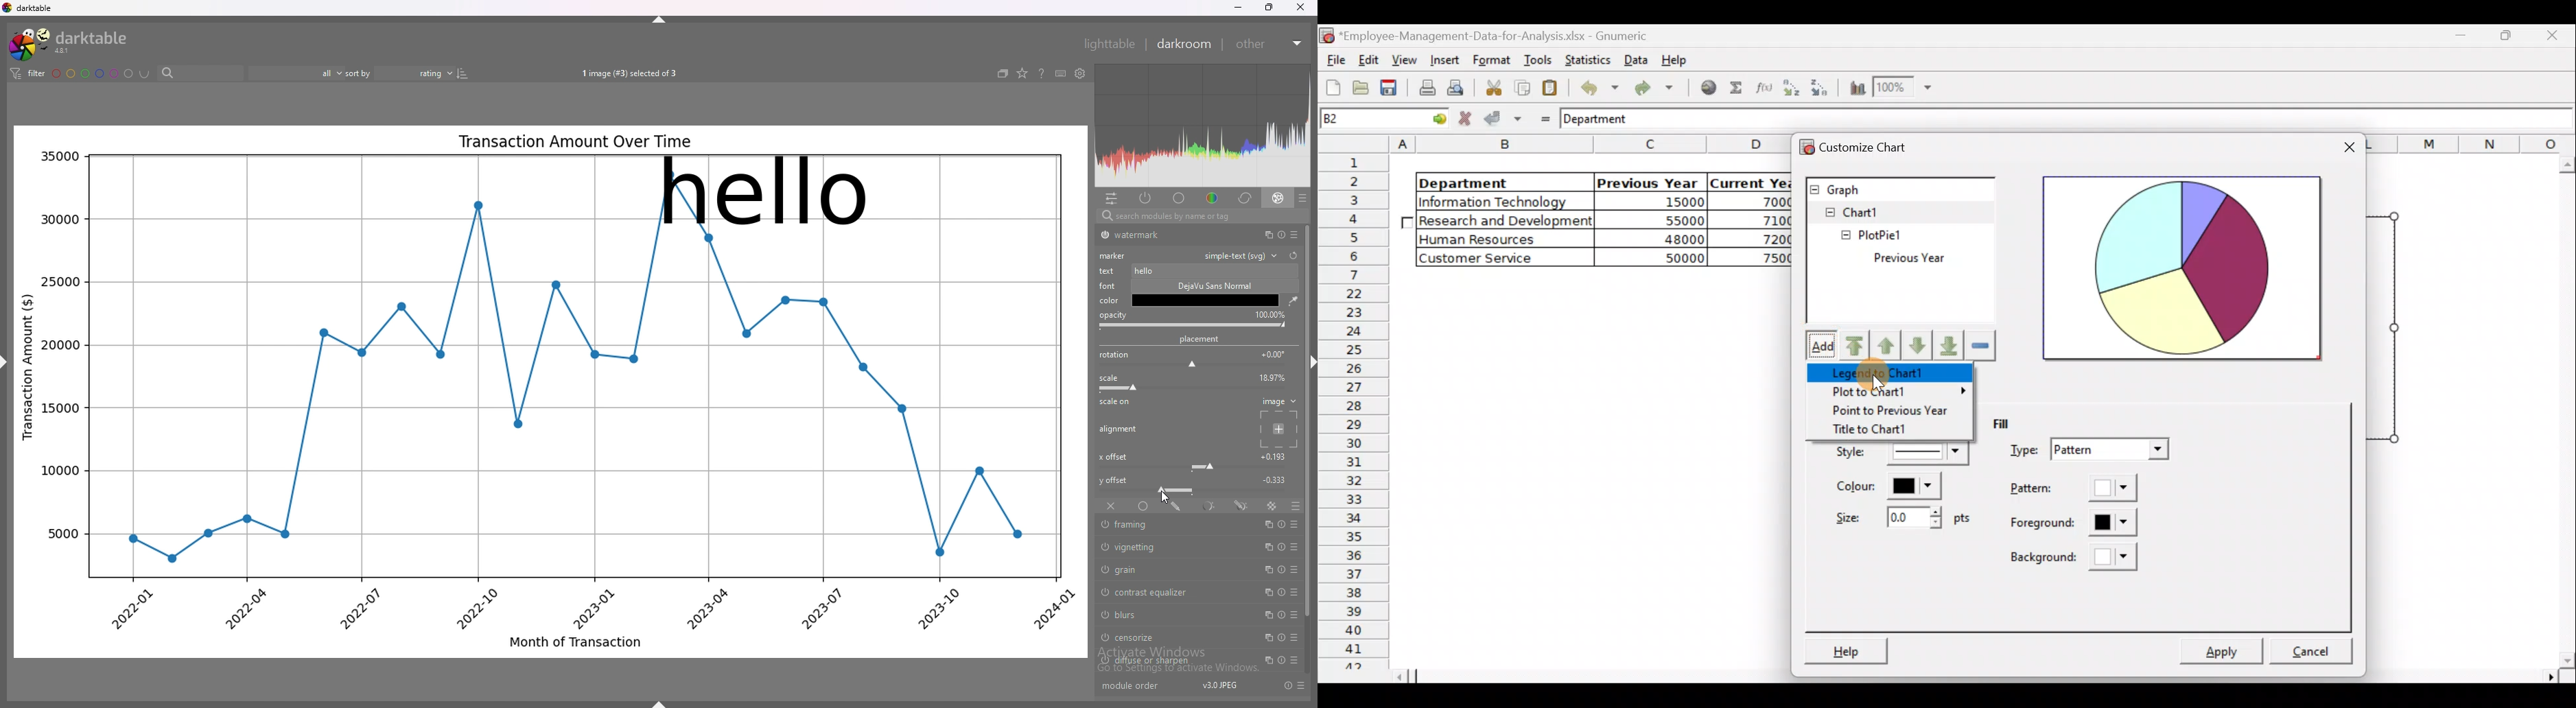  Describe the element at coordinates (1179, 198) in the screenshot. I see `base` at that location.